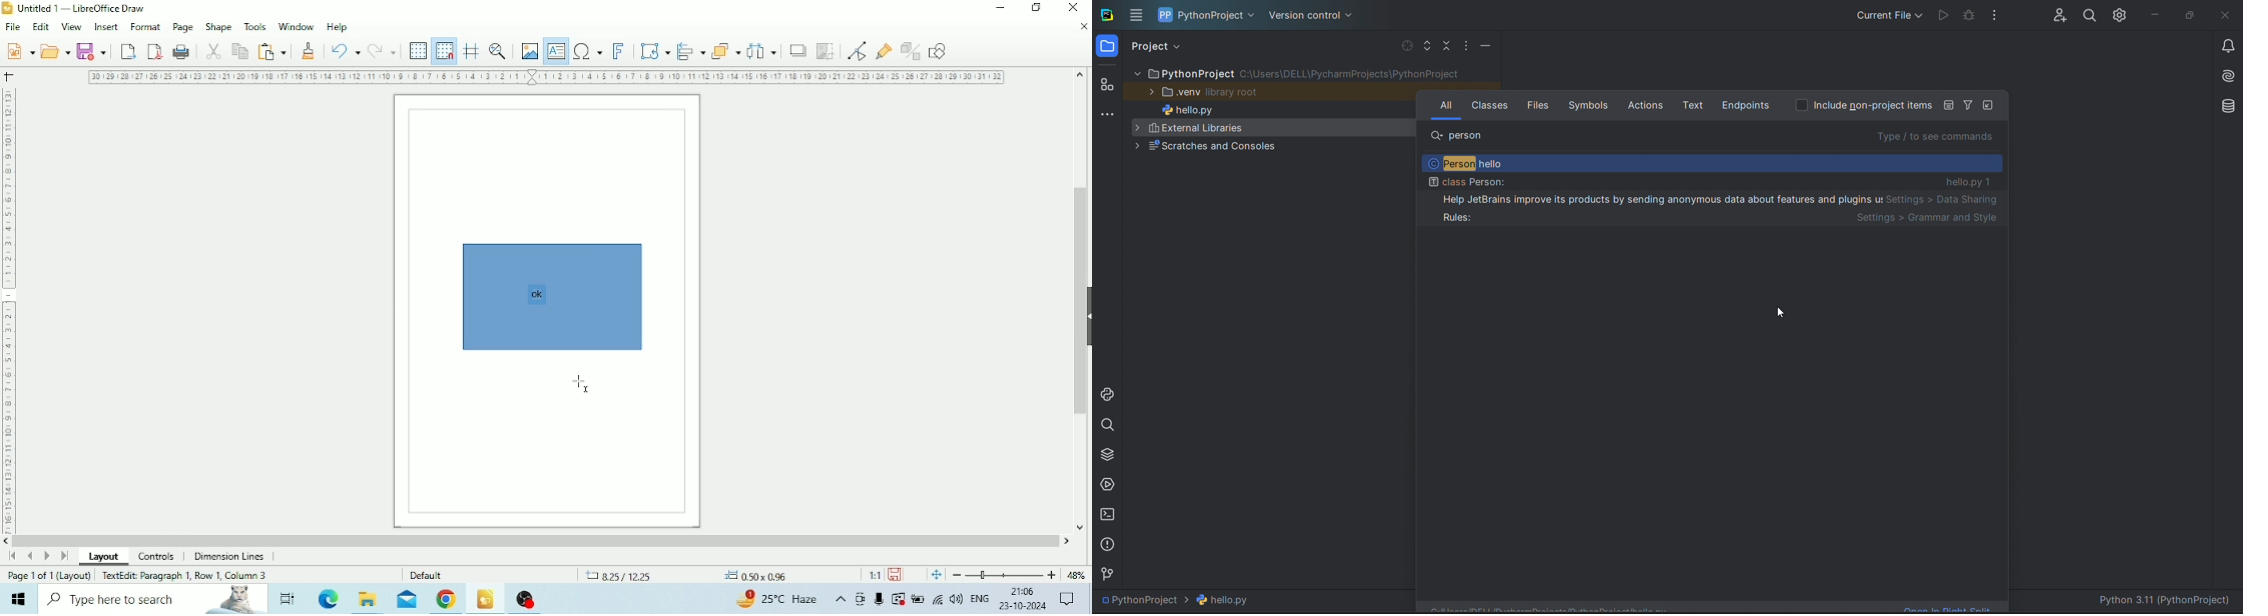 This screenshot has width=2268, height=616. I want to click on maximize, so click(2189, 13).